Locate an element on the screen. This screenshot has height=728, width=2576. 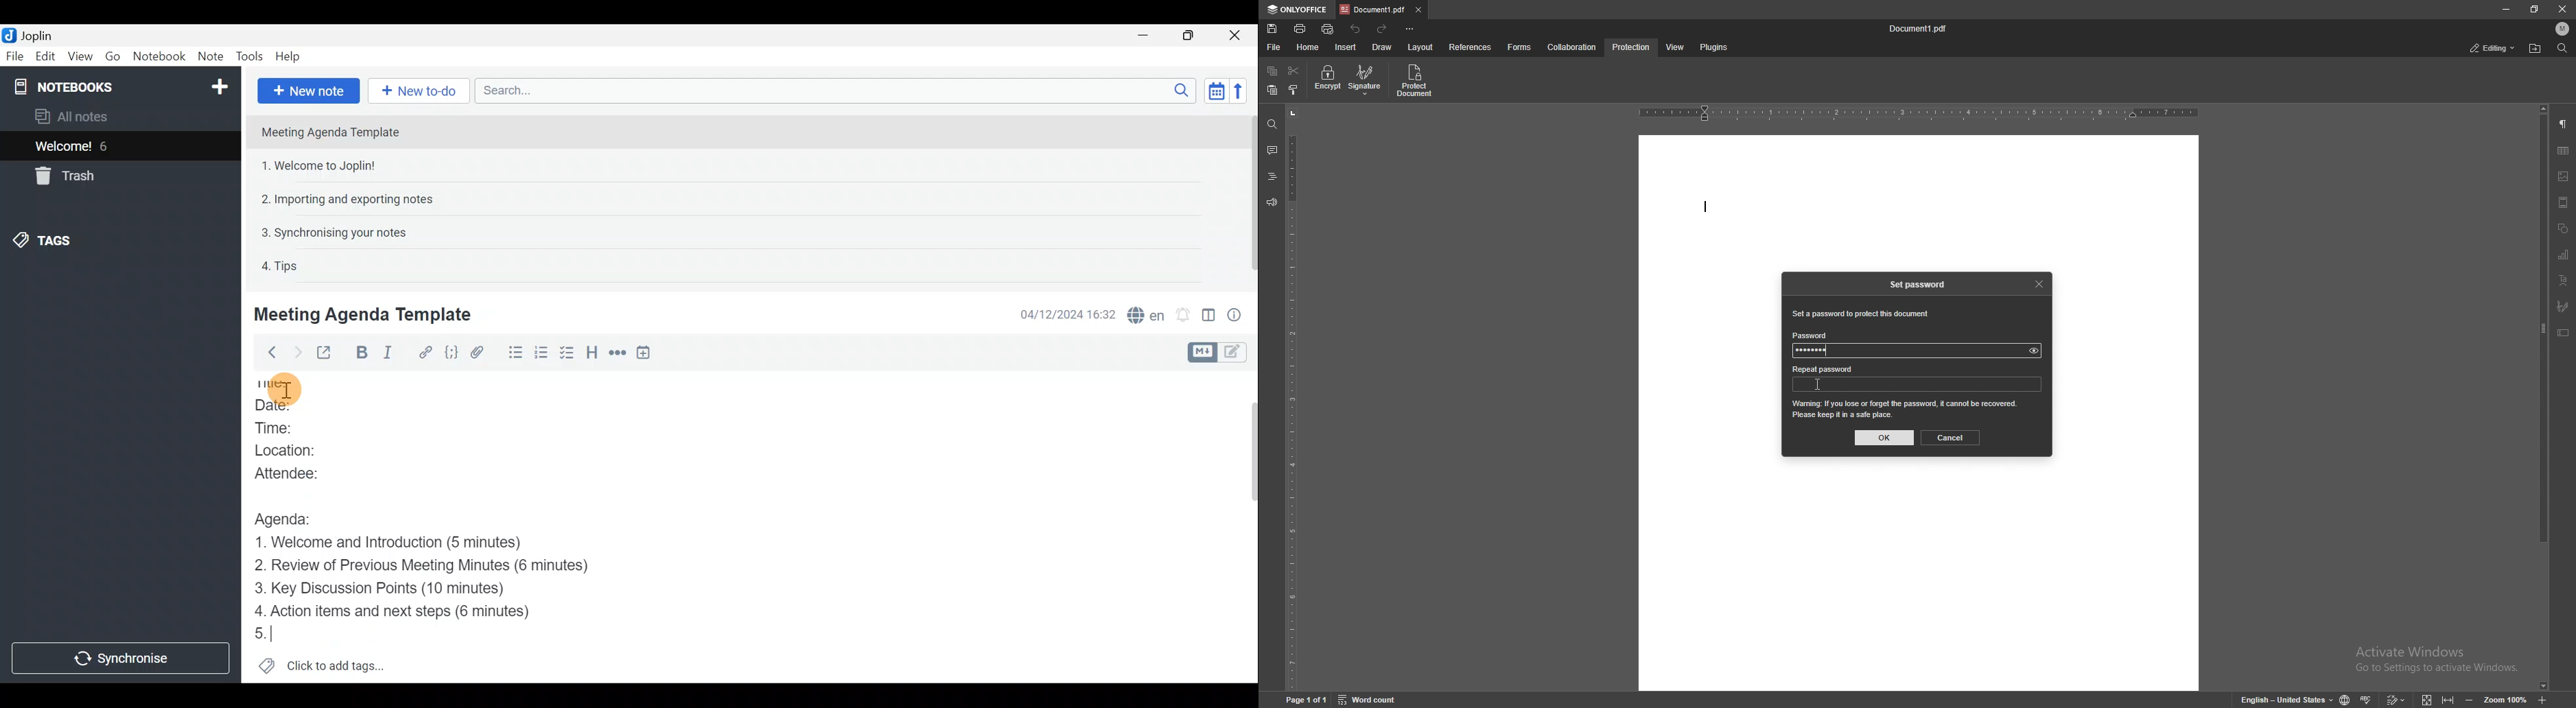
Toggle editors is located at coordinates (1201, 353).